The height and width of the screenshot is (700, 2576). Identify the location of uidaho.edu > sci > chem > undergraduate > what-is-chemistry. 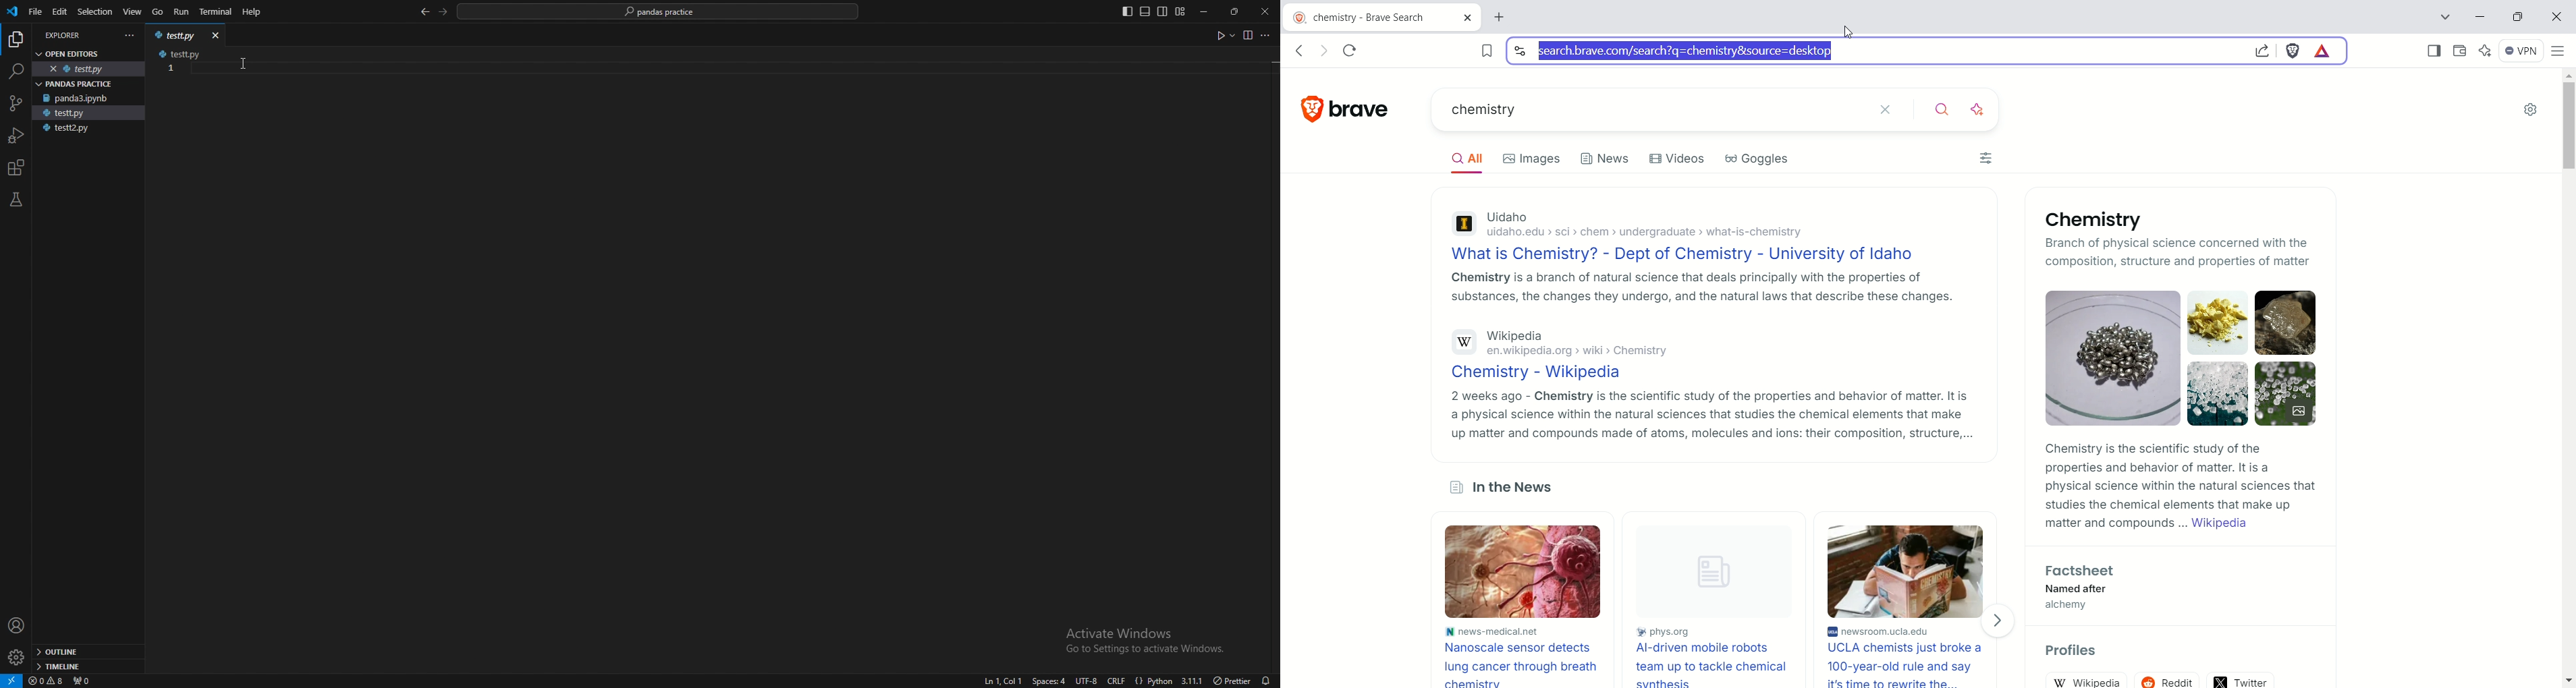
(1651, 234).